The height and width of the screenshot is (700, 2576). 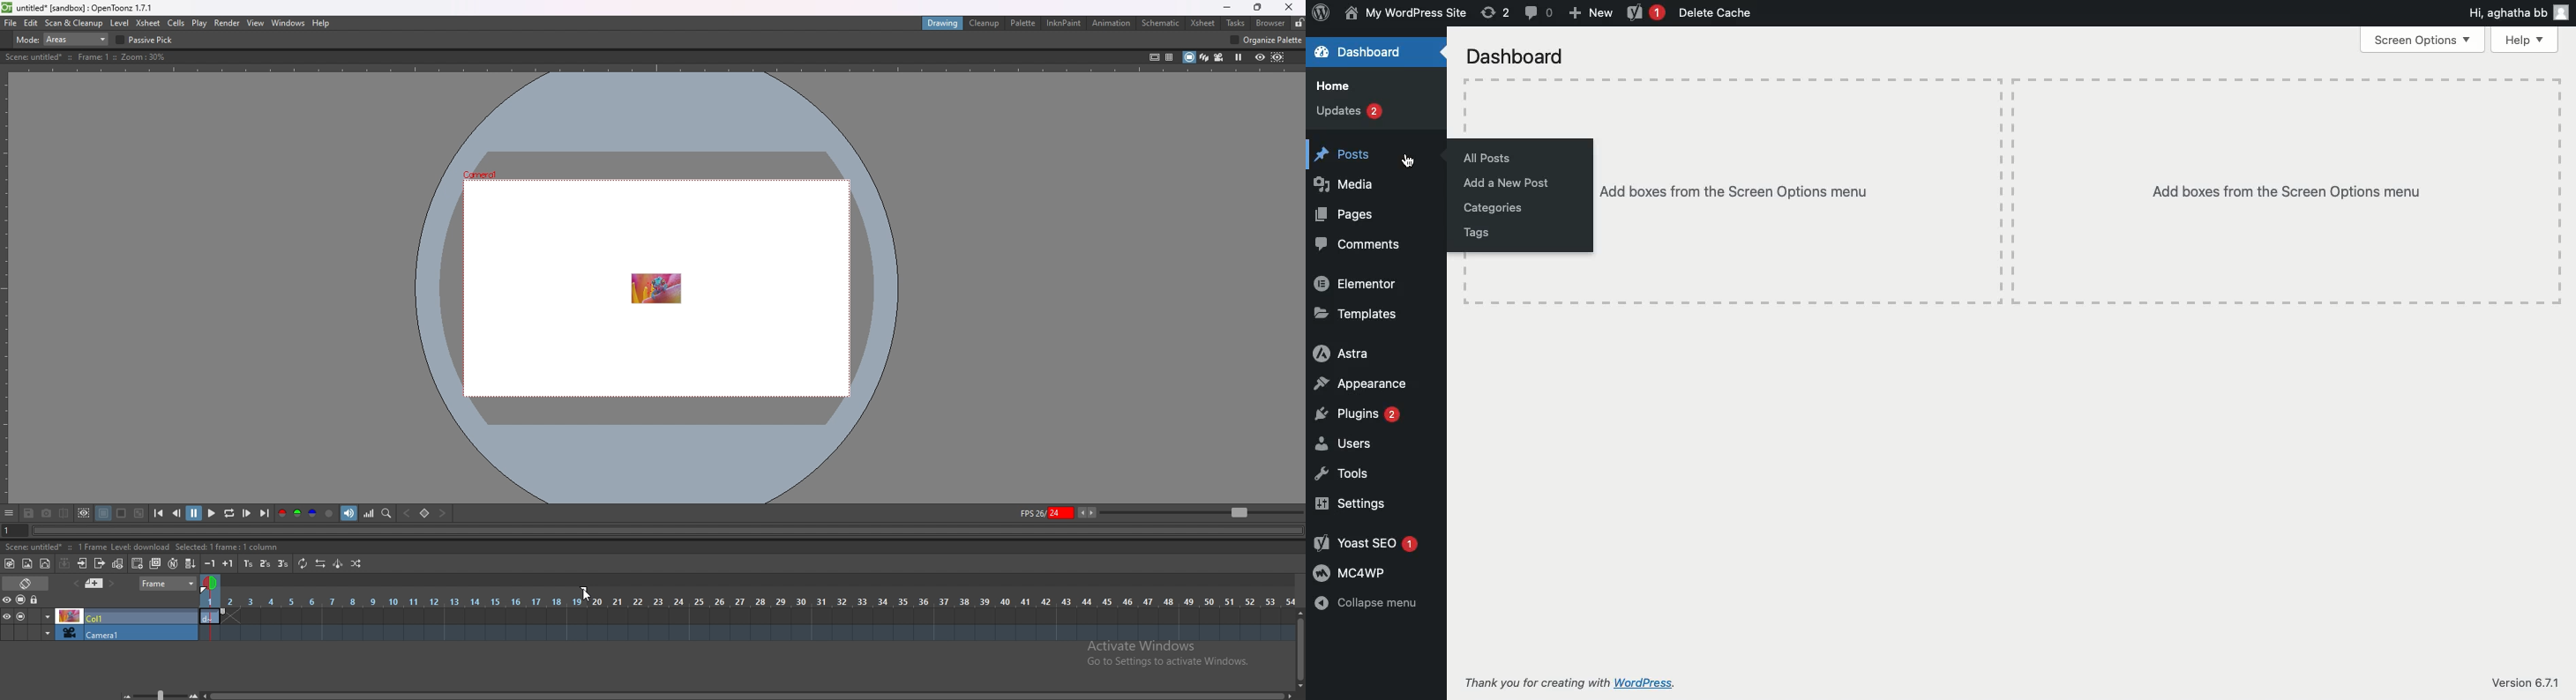 I want to click on decrease step, so click(x=209, y=563).